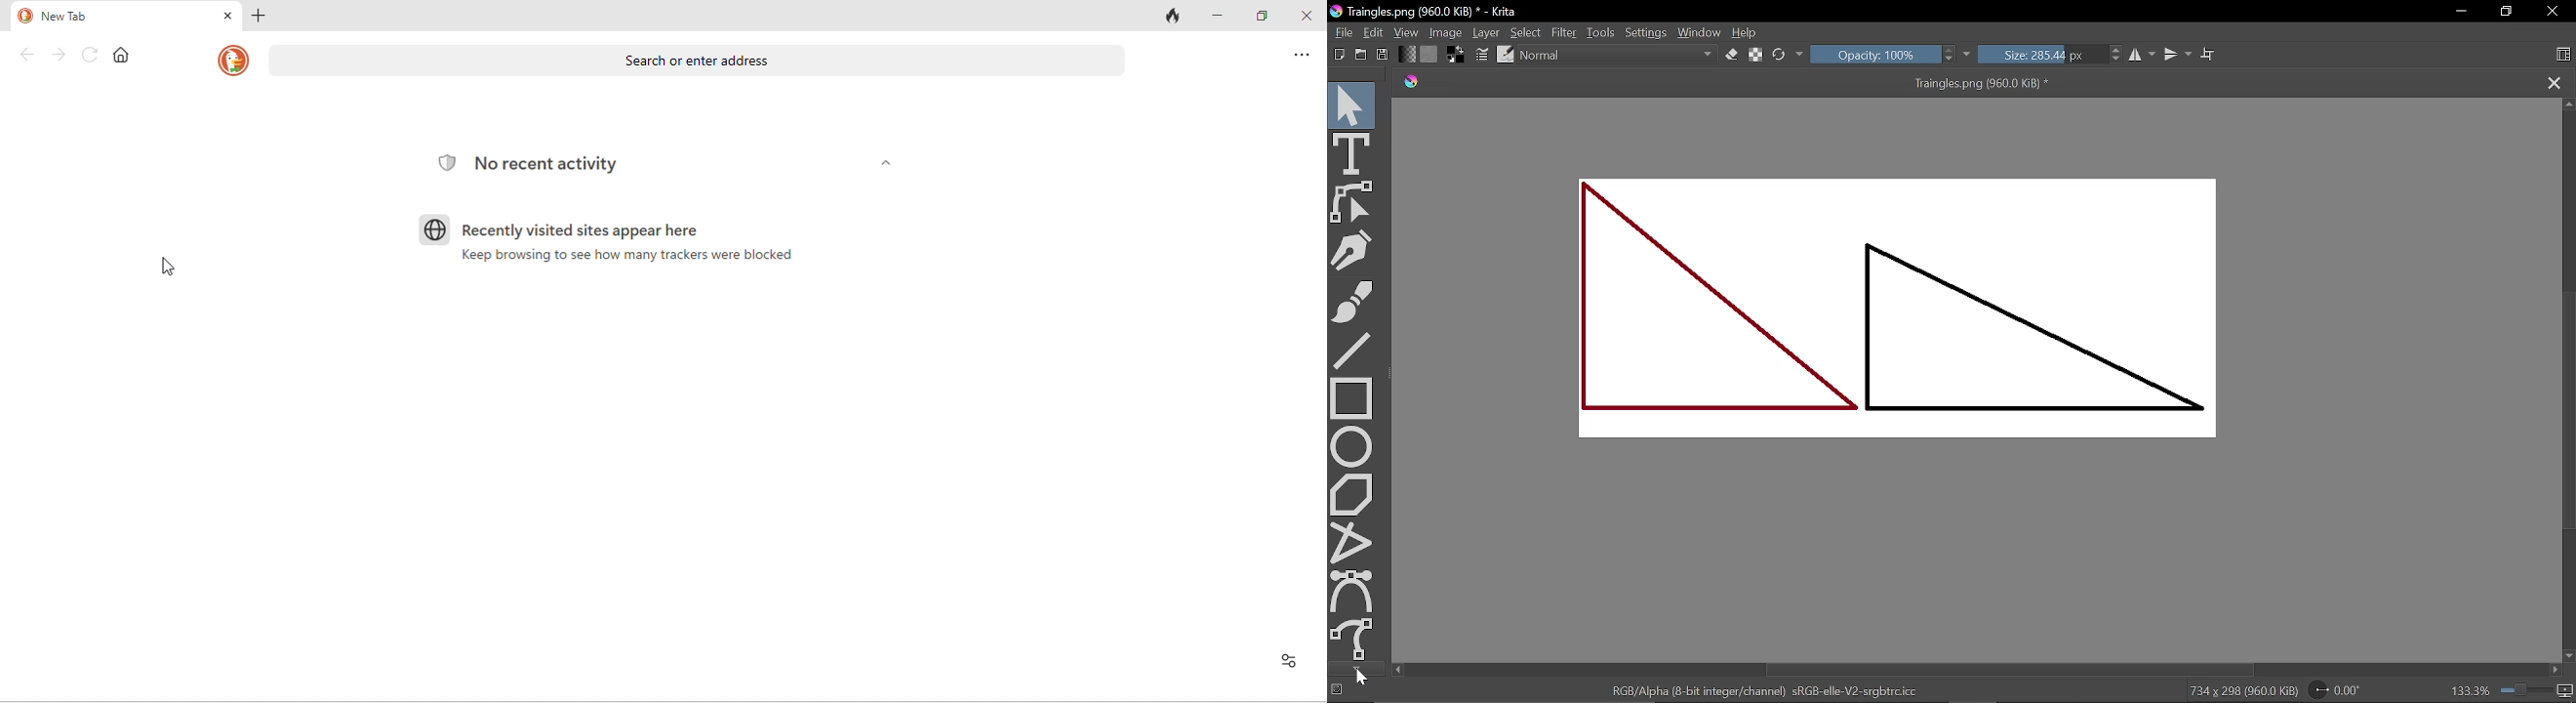  I want to click on recent activity and favorites, so click(1283, 662).